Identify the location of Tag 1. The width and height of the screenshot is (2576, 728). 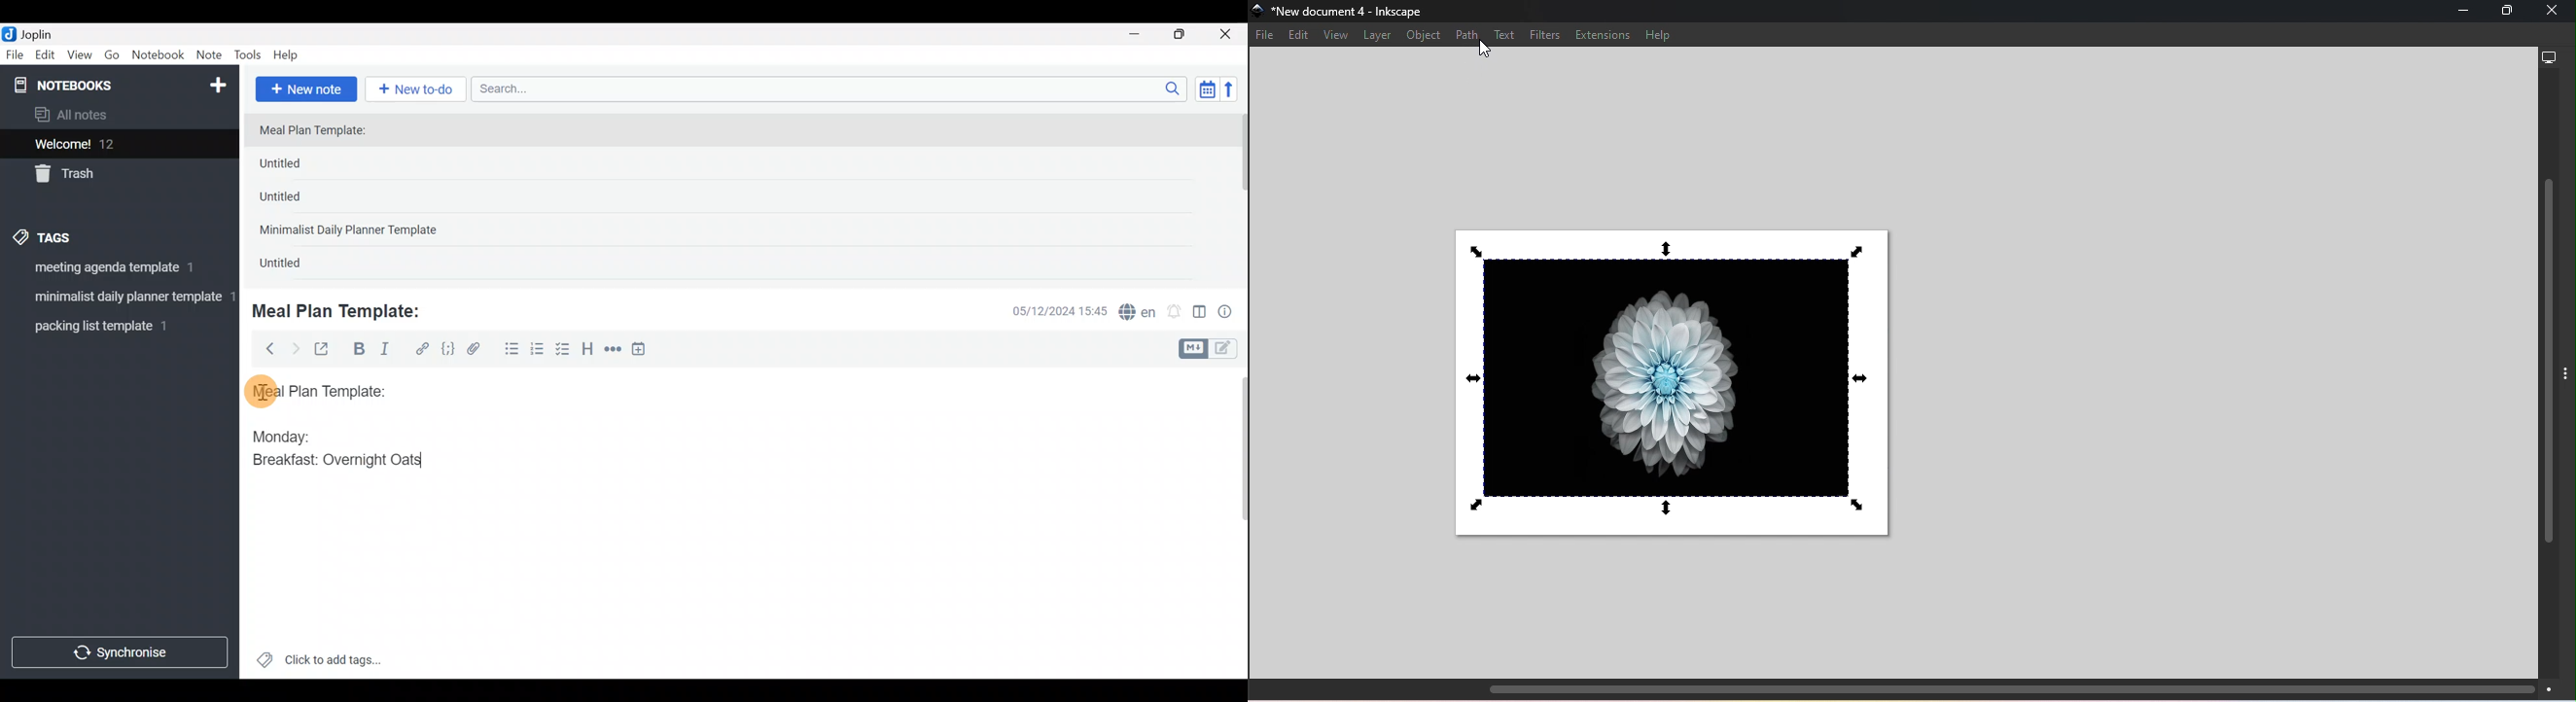
(116, 271).